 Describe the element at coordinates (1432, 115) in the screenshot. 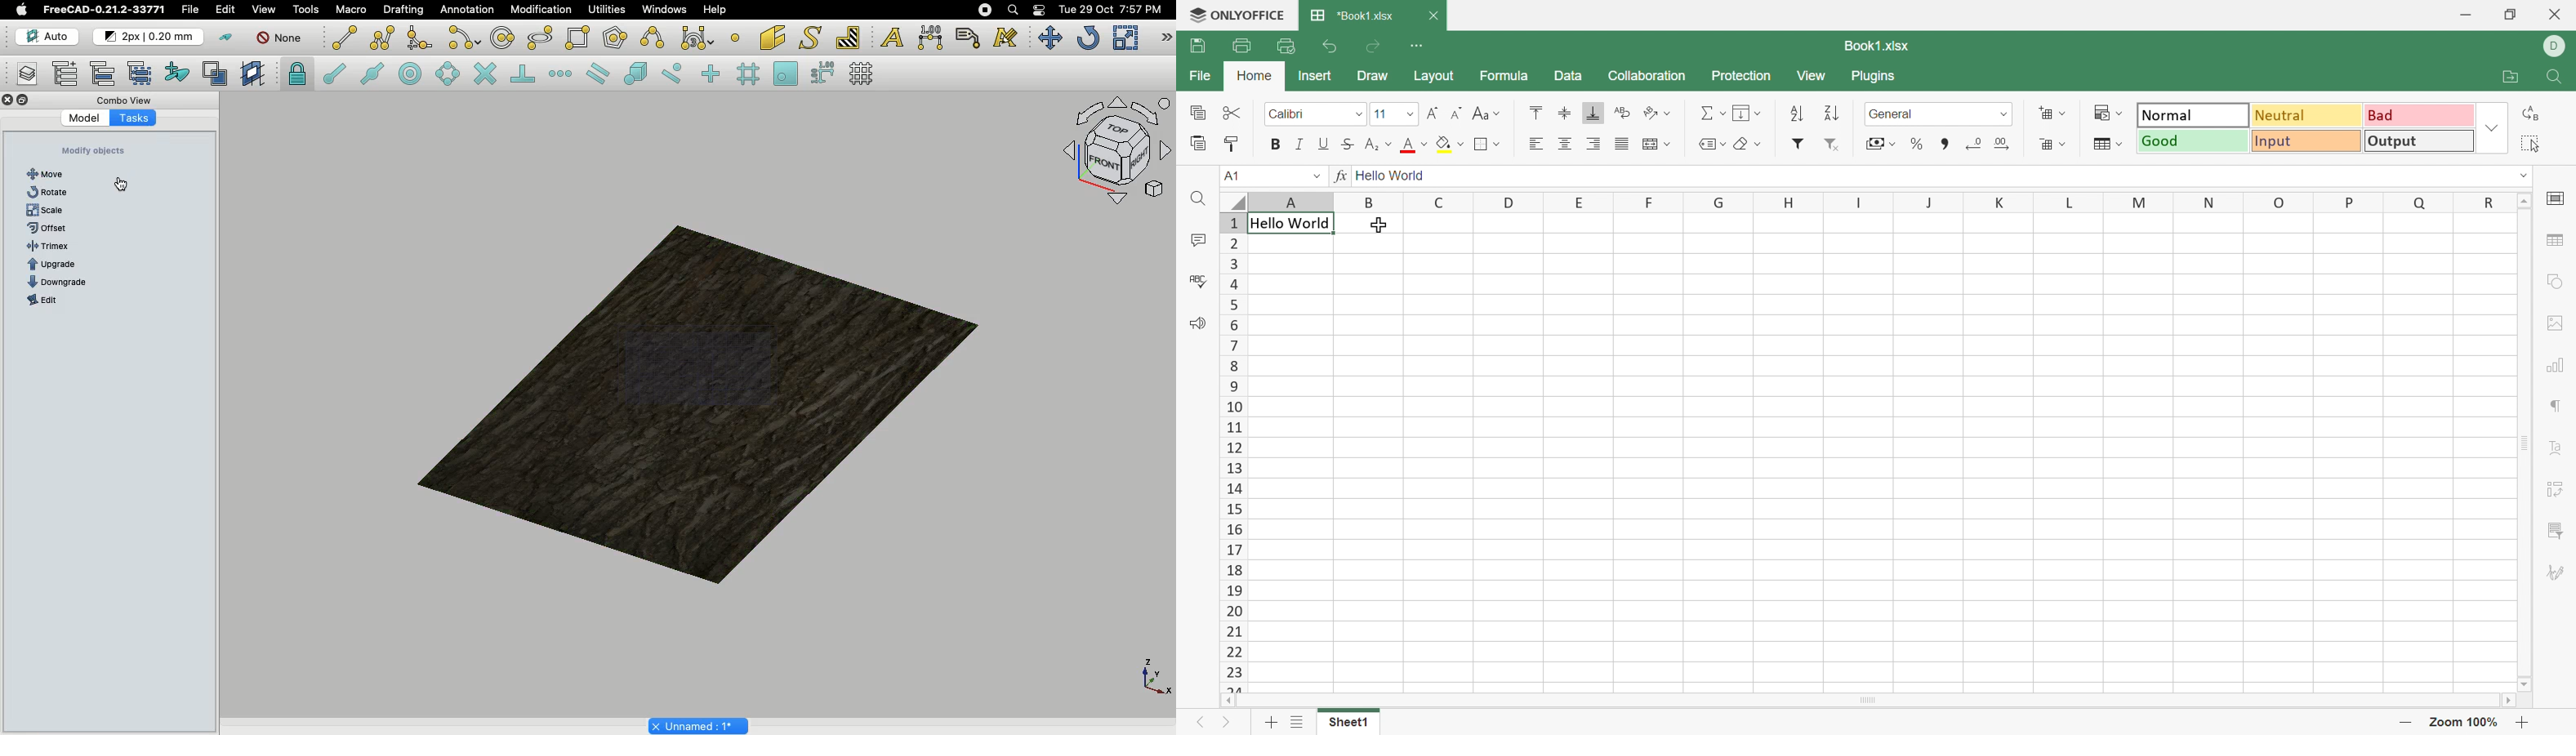

I see `Increment font size` at that location.